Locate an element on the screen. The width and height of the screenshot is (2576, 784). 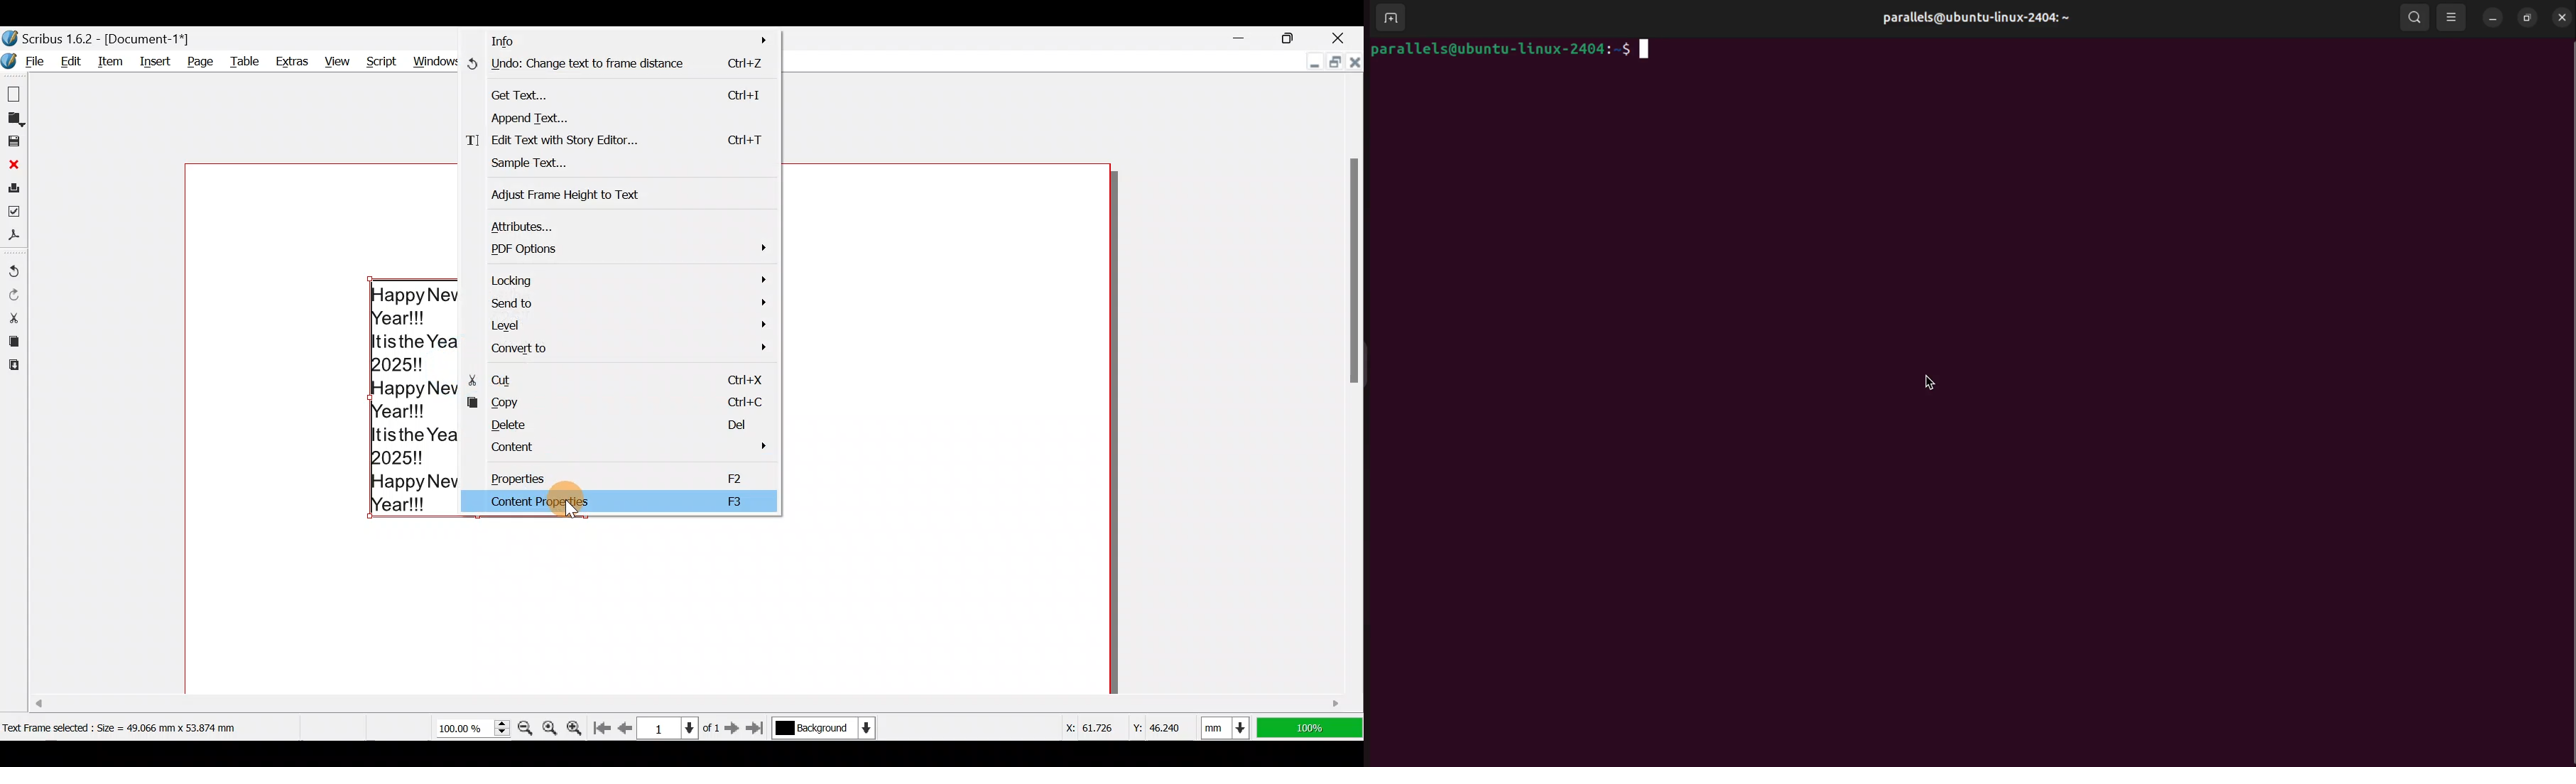
Sample text is located at coordinates (557, 166).